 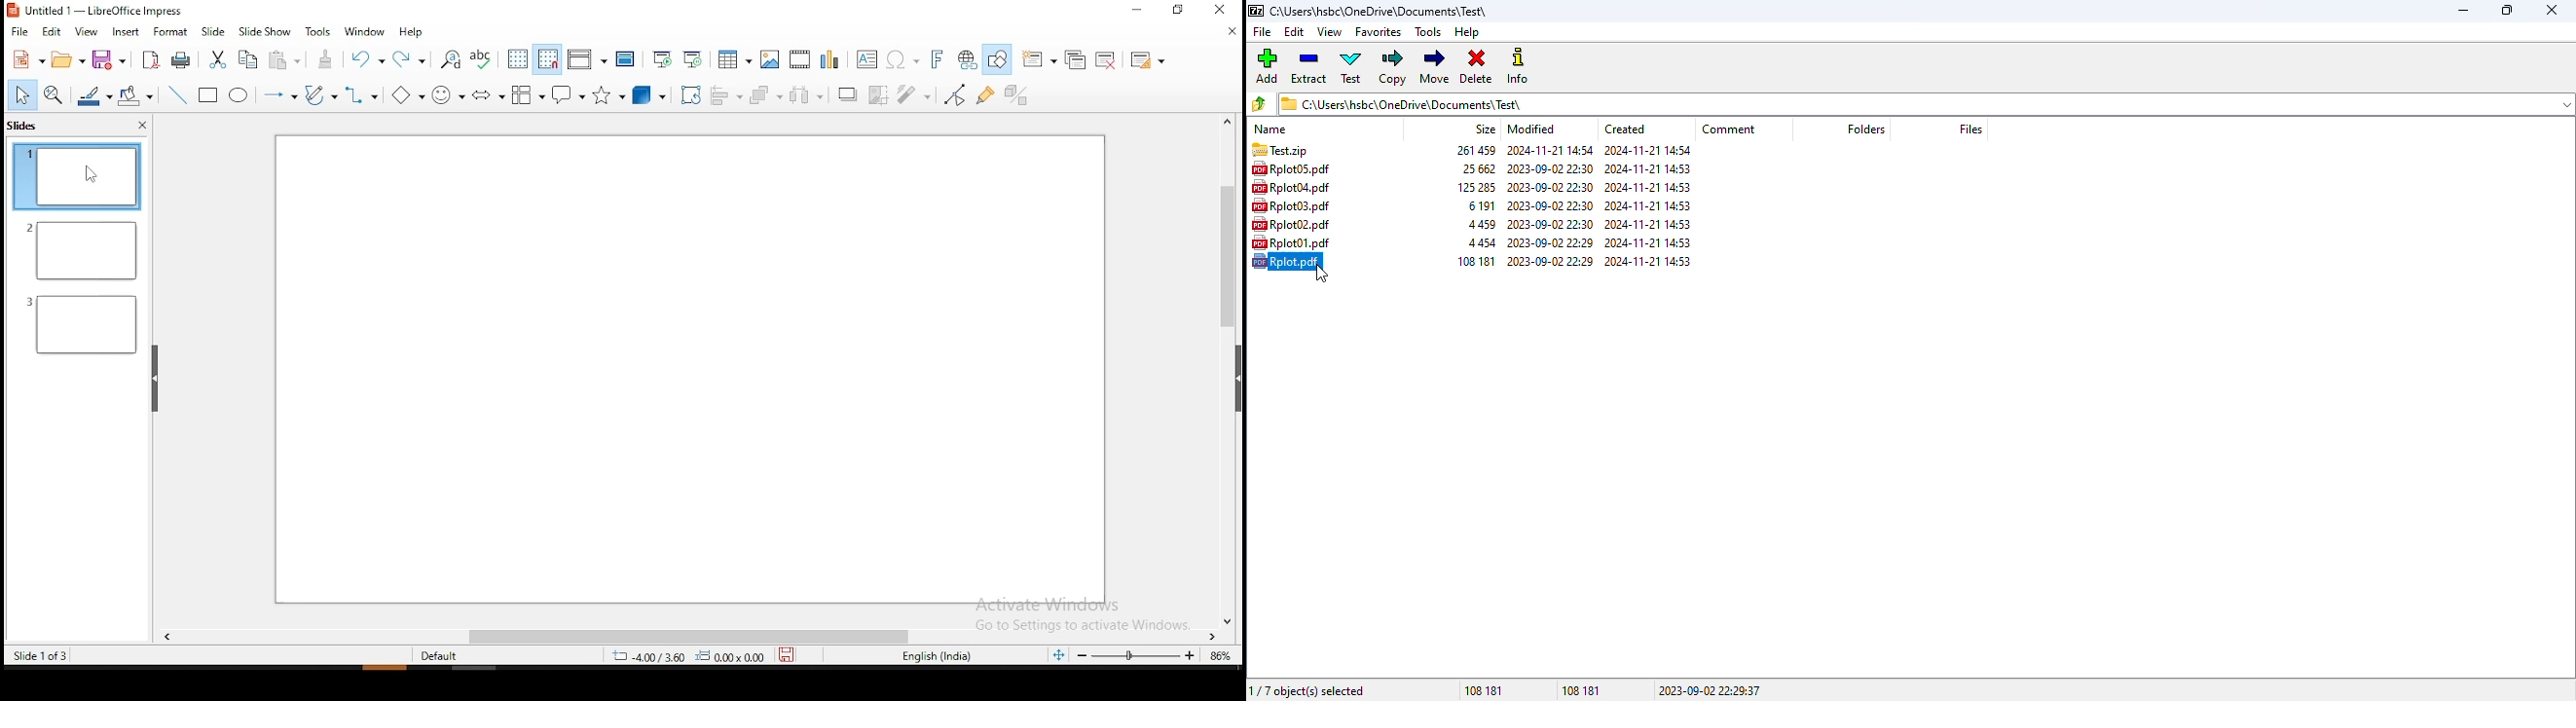 What do you see at coordinates (1471, 168) in the screenshot?
I see `25662` at bounding box center [1471, 168].